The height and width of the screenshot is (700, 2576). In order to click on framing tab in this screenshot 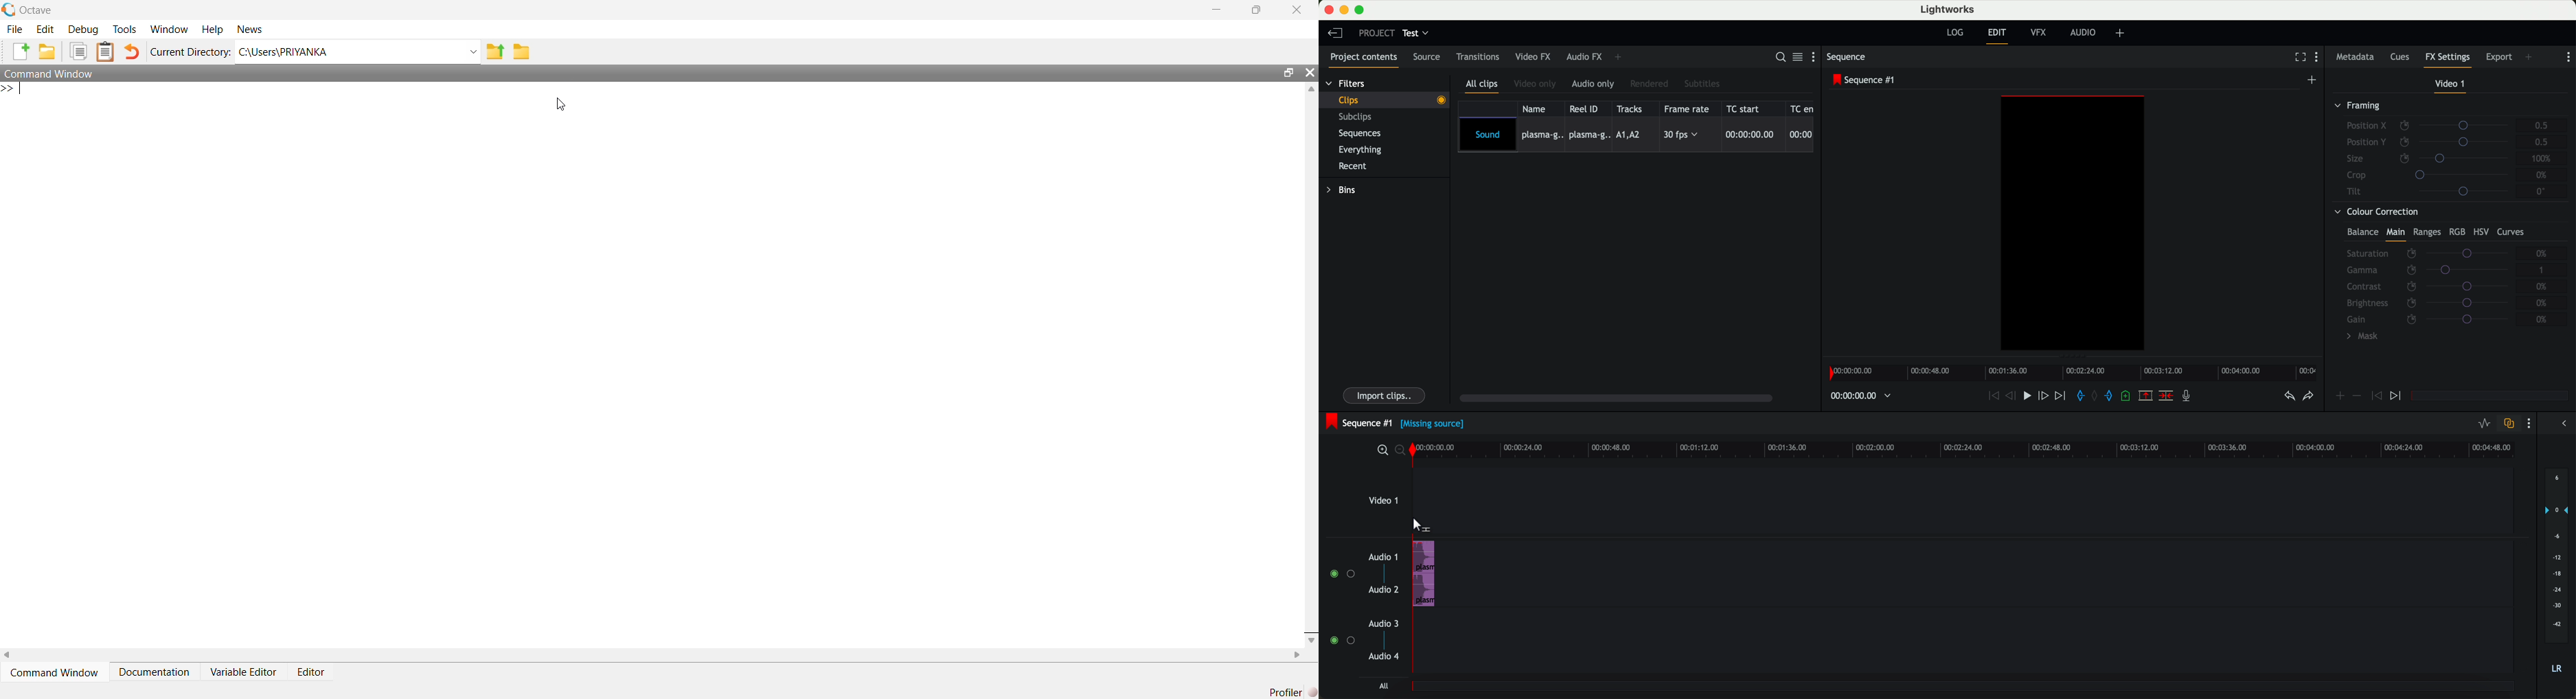, I will do `click(2450, 150)`.